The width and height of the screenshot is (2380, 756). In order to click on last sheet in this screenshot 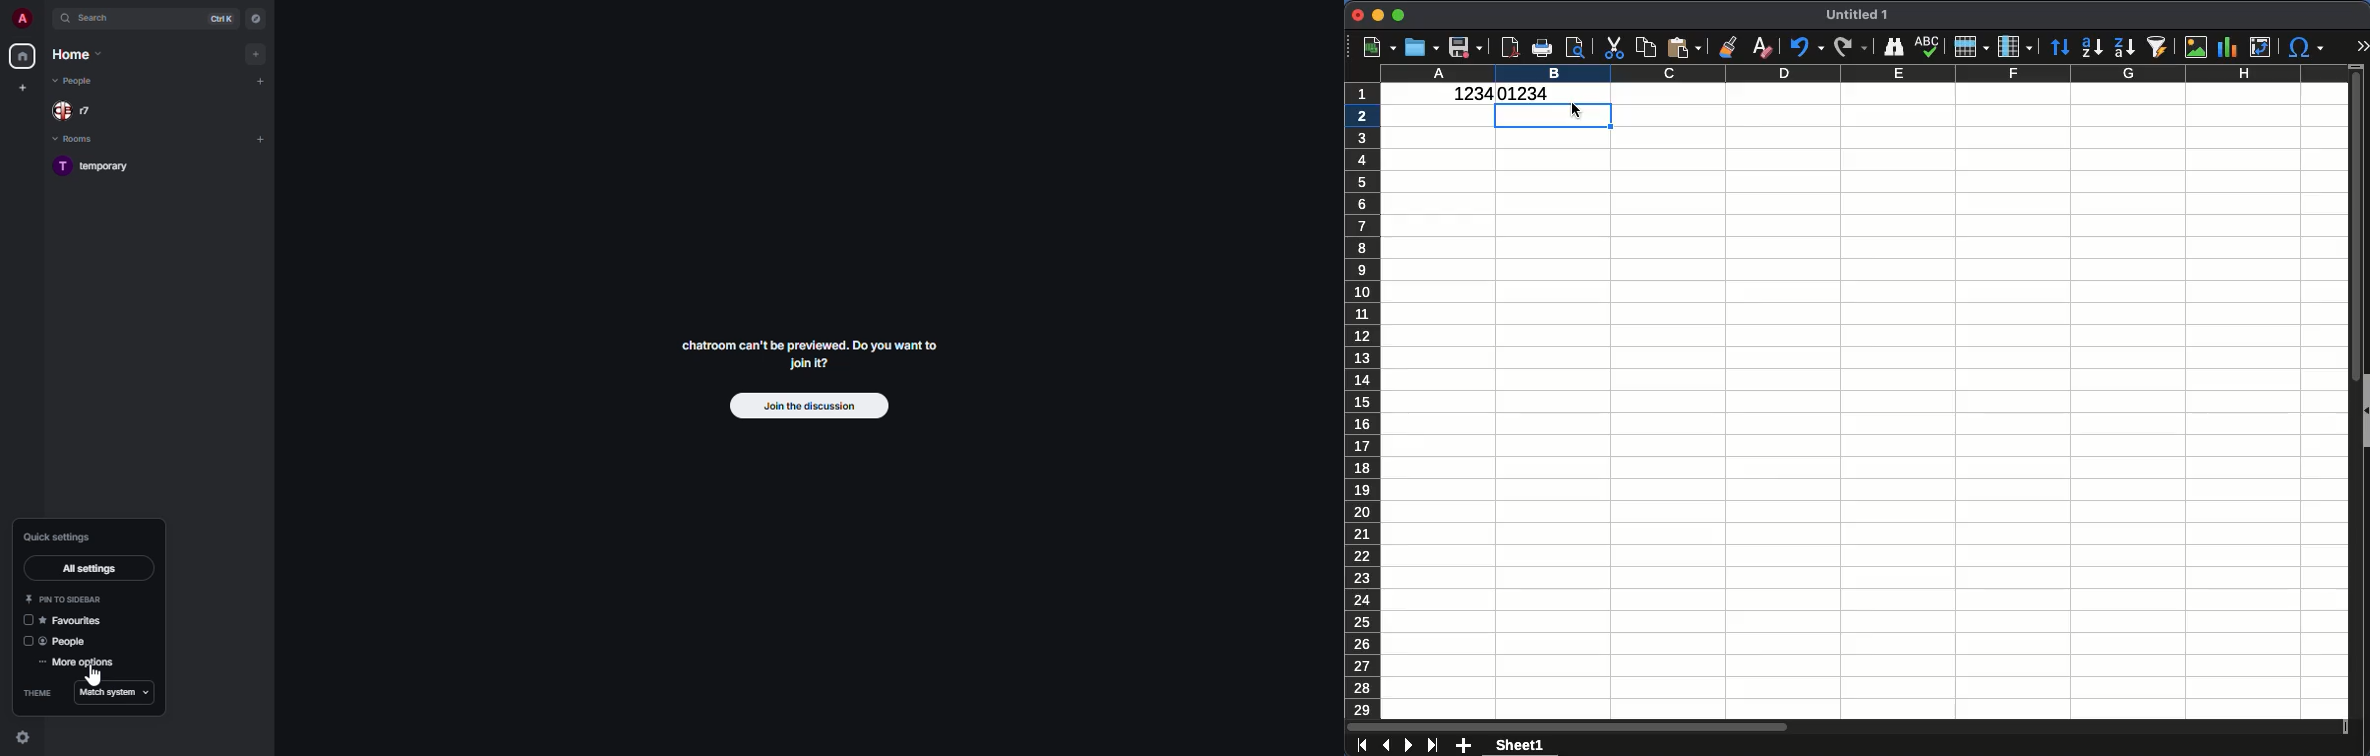, I will do `click(1432, 743)`.